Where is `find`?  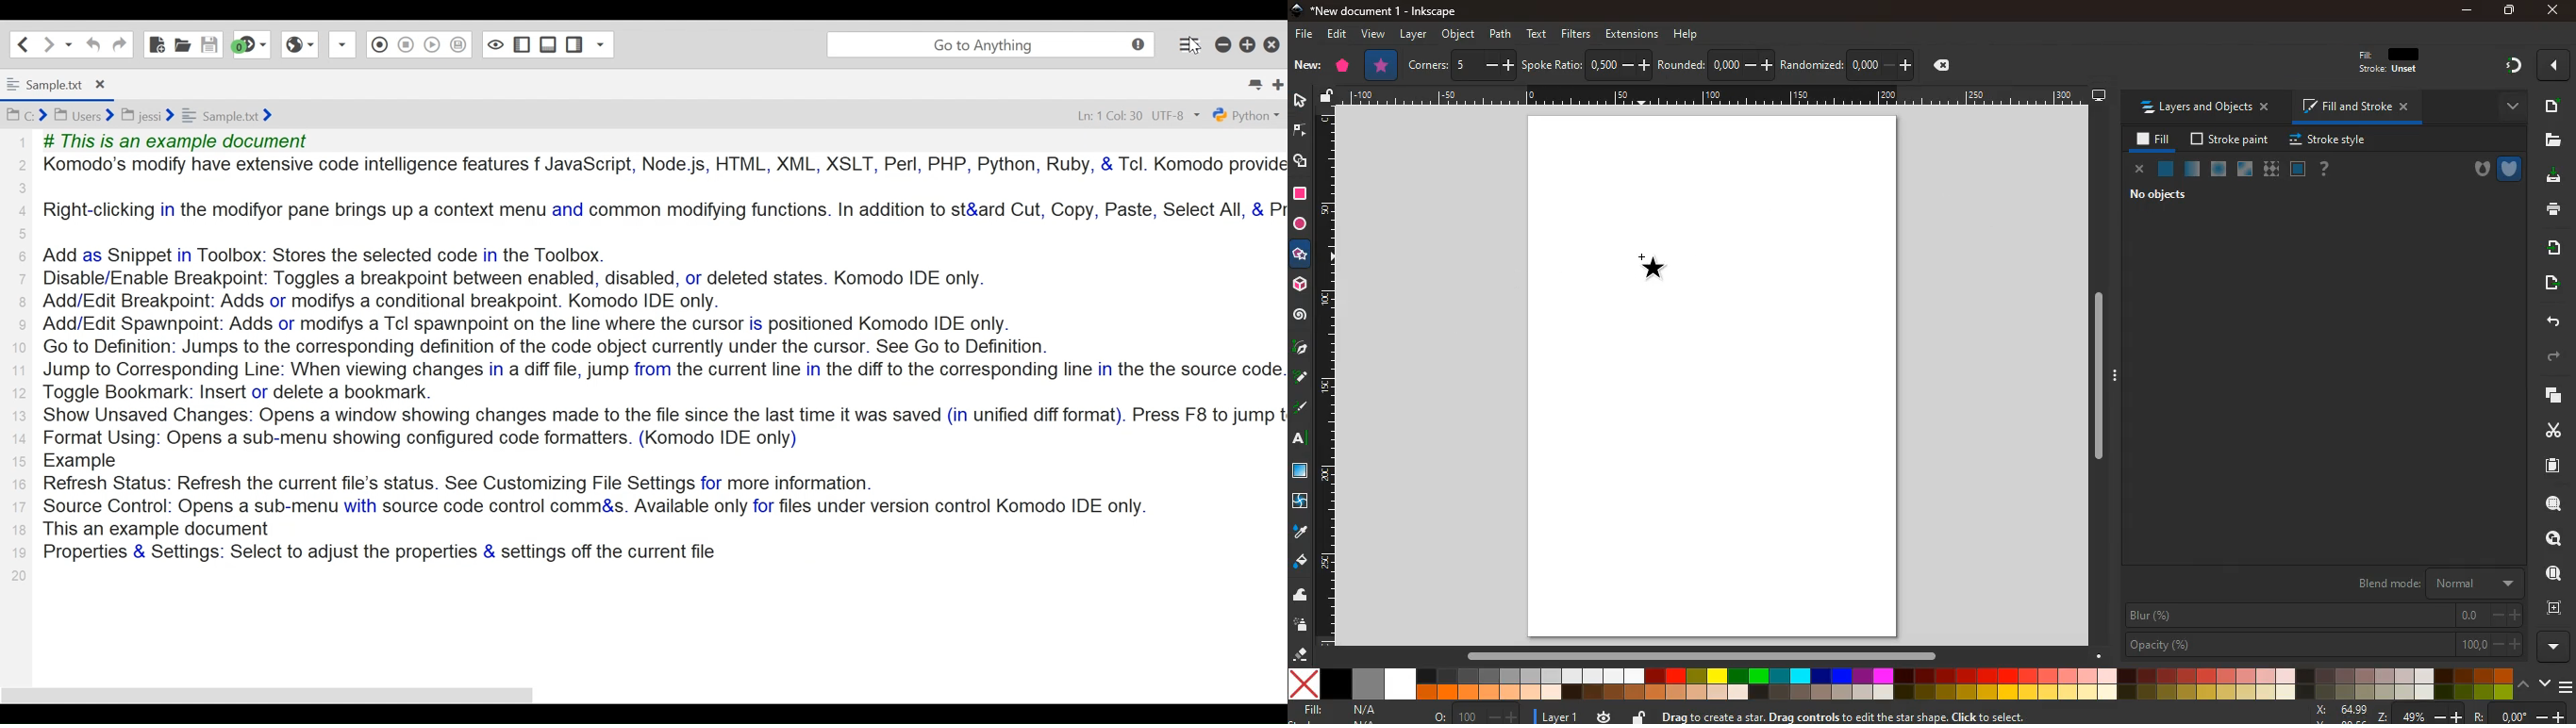
find is located at coordinates (2550, 573).